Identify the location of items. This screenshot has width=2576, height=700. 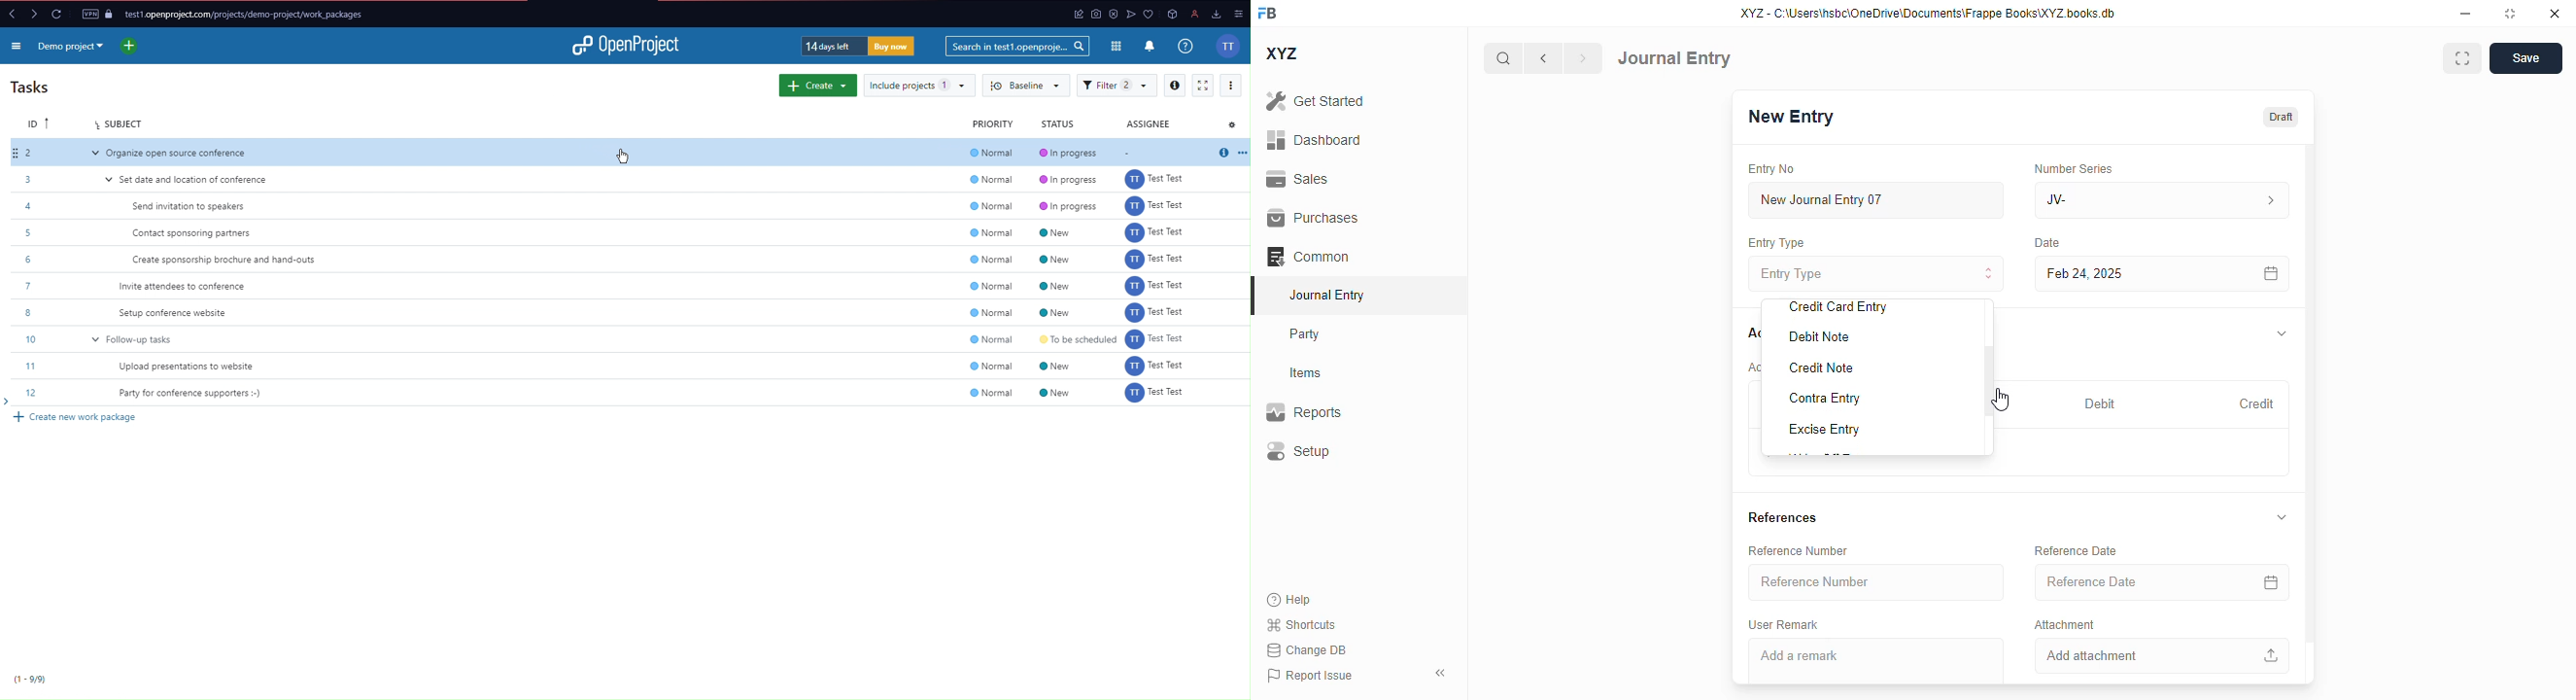
(1306, 373).